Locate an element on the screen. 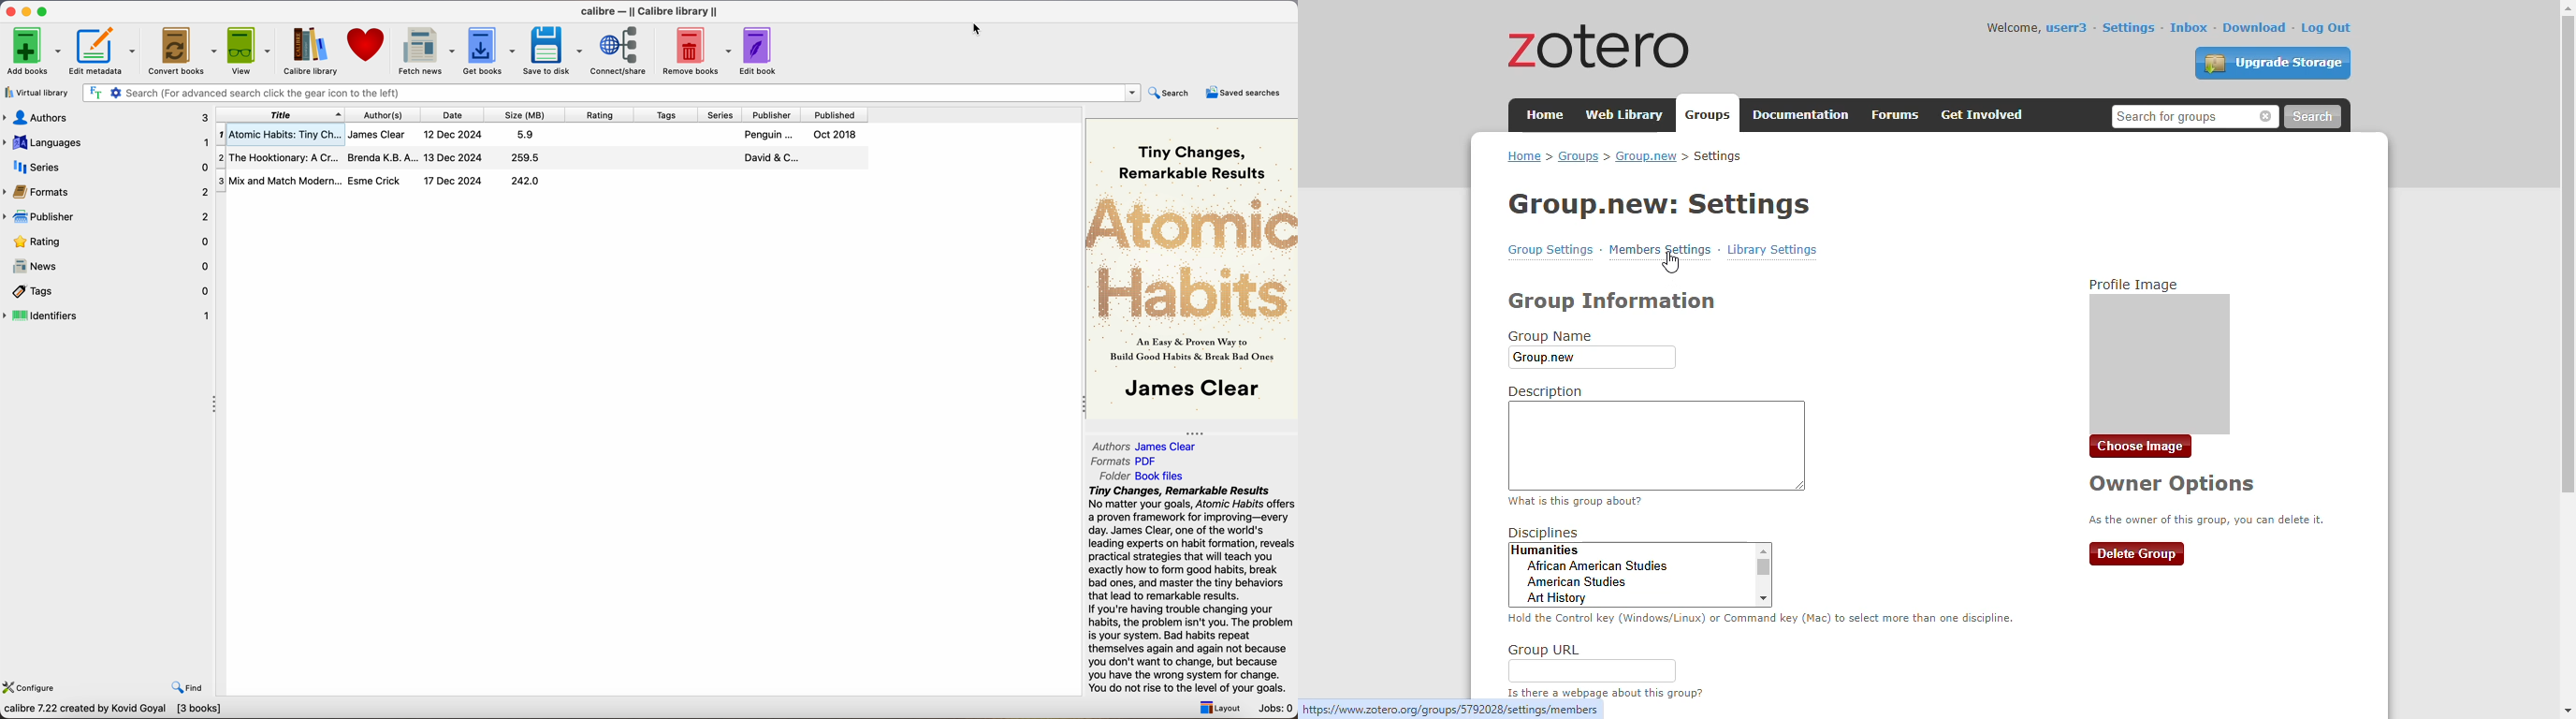 The height and width of the screenshot is (728, 2576). welcome, is located at coordinates (2014, 27).